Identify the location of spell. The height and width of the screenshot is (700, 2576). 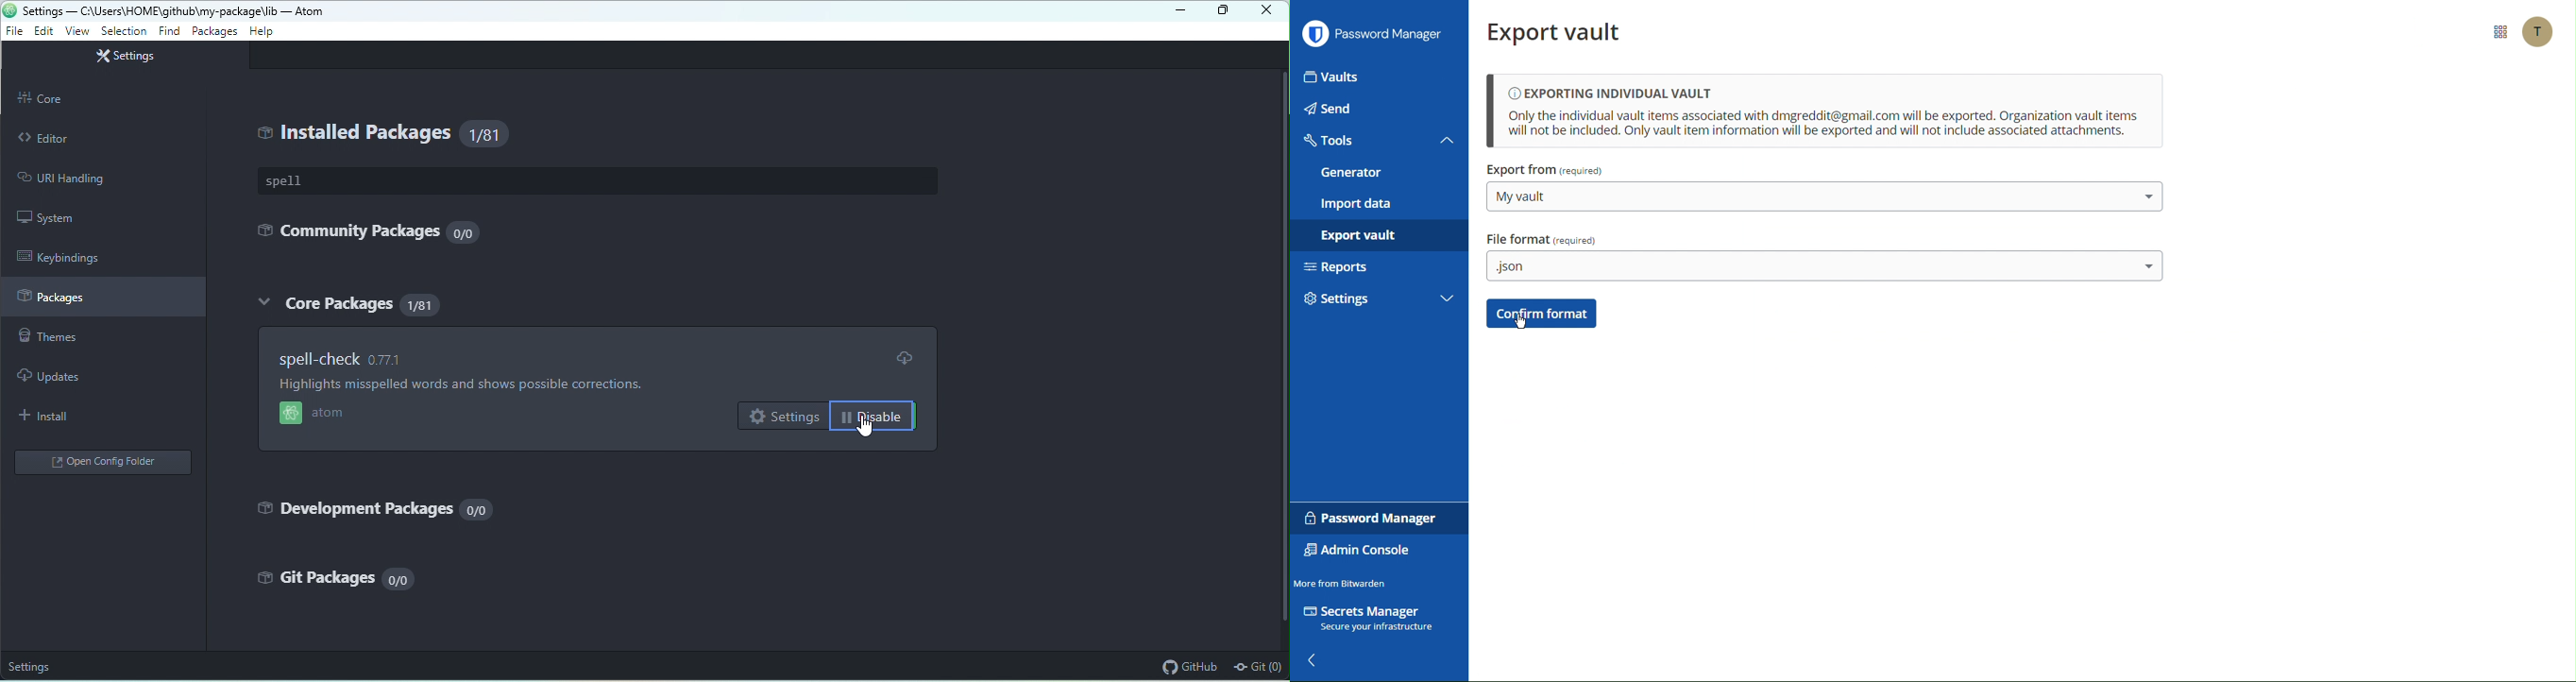
(596, 181).